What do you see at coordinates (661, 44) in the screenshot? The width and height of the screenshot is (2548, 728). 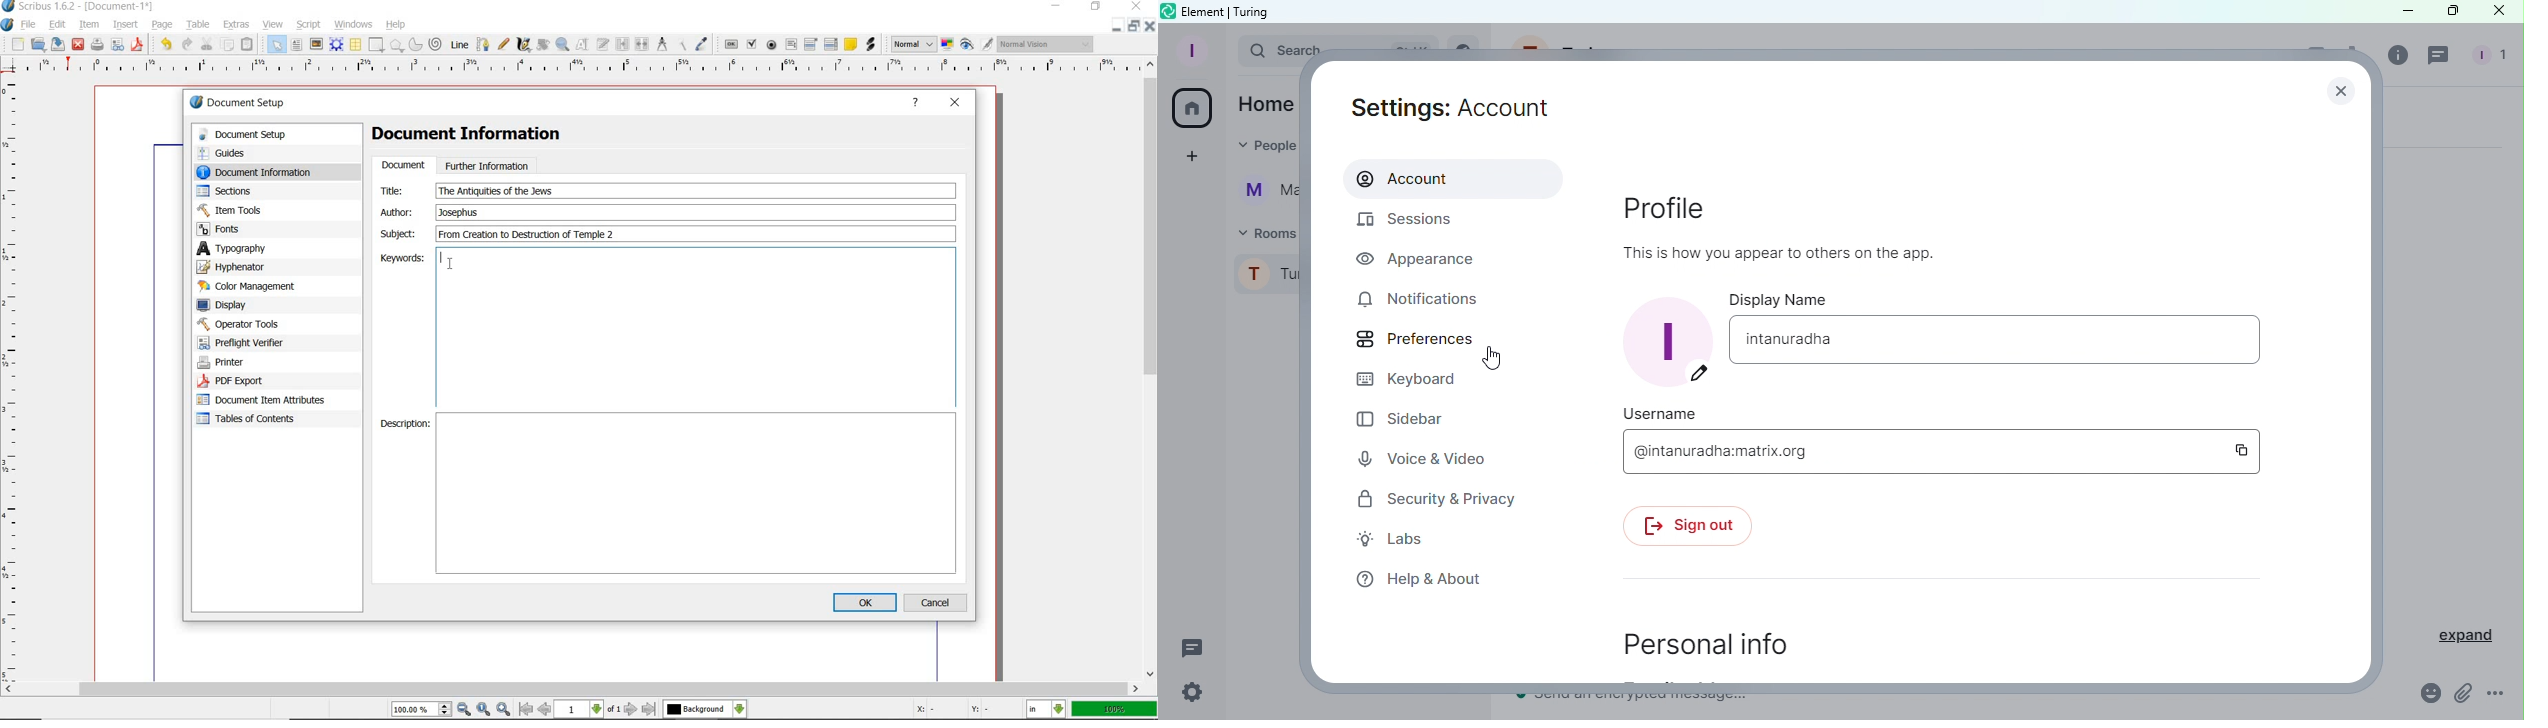 I see `measurements` at bounding box center [661, 44].